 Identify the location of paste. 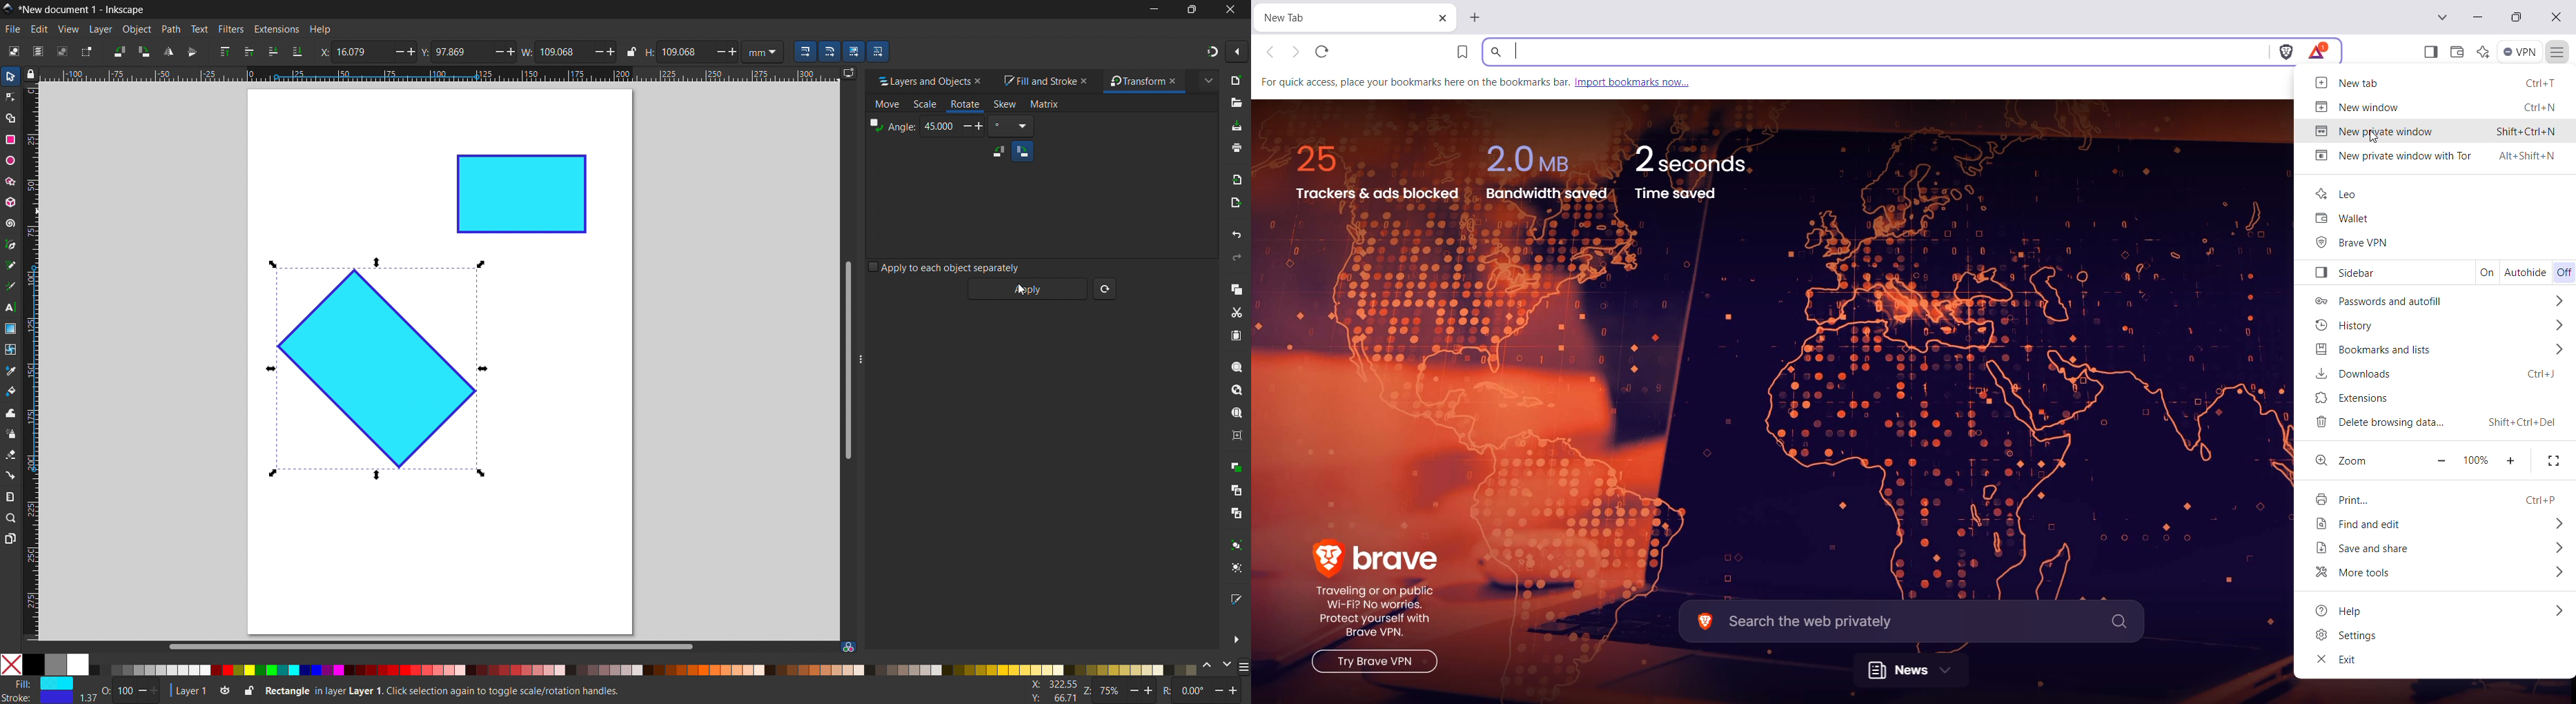
(1236, 335).